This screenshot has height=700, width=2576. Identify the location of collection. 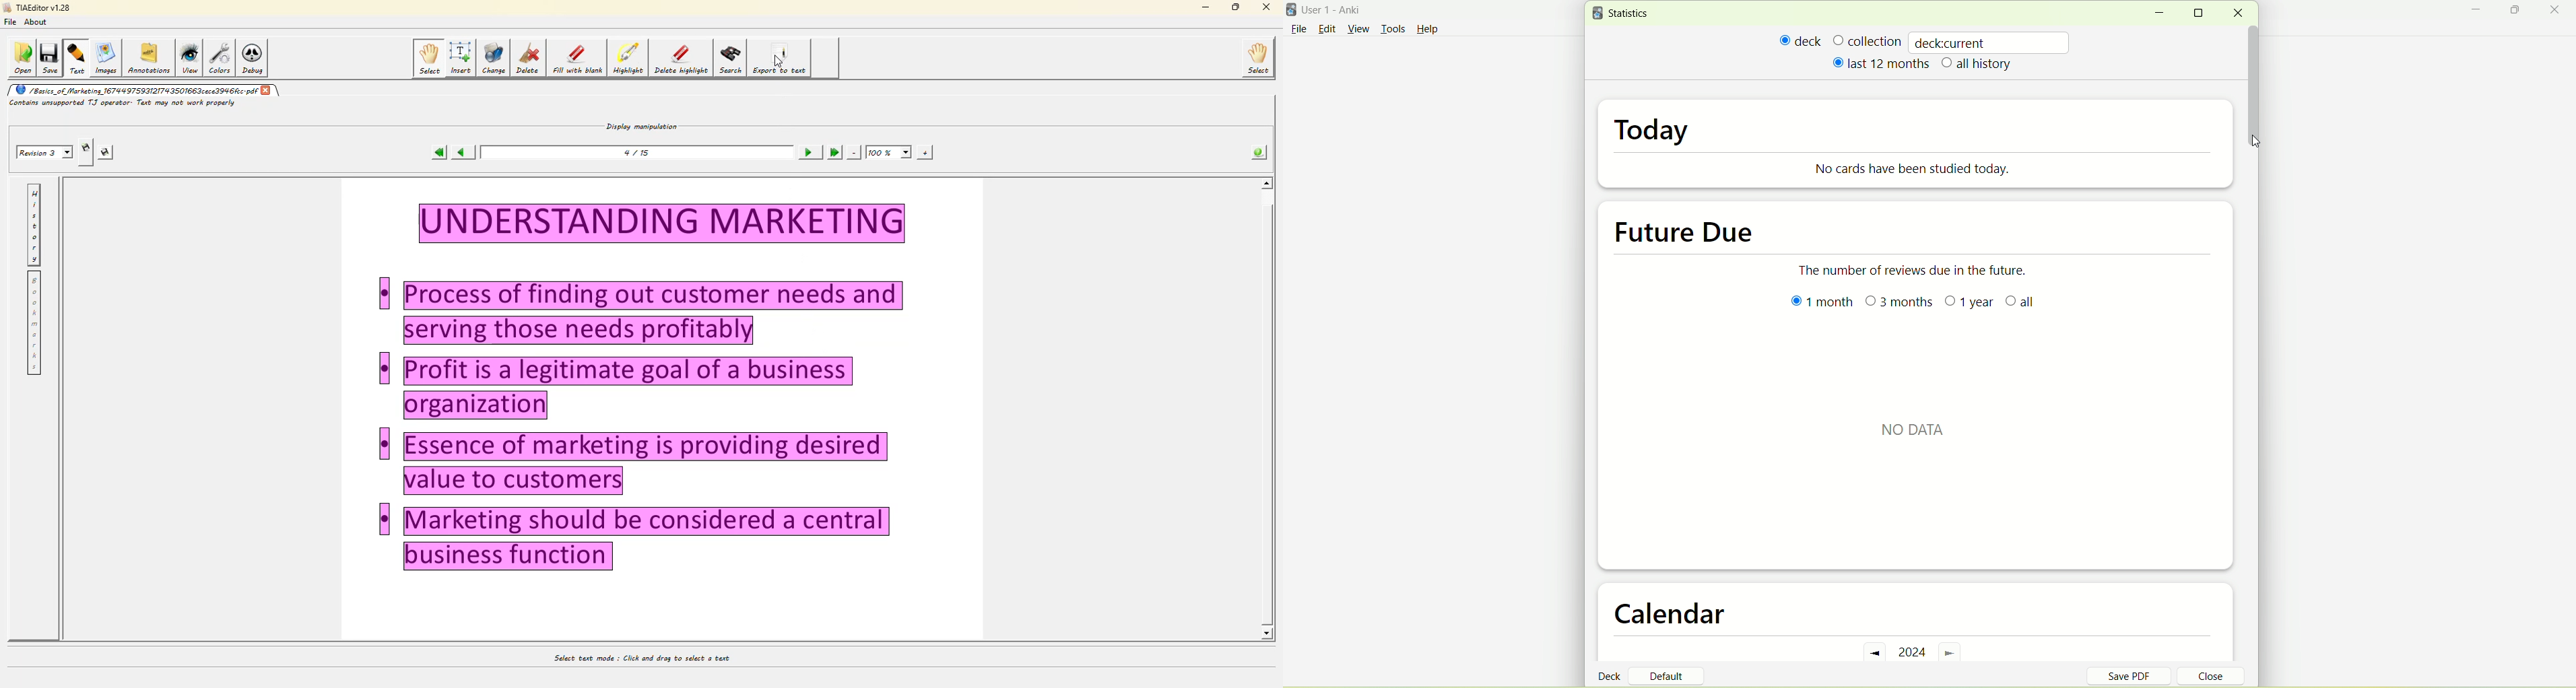
(1867, 40).